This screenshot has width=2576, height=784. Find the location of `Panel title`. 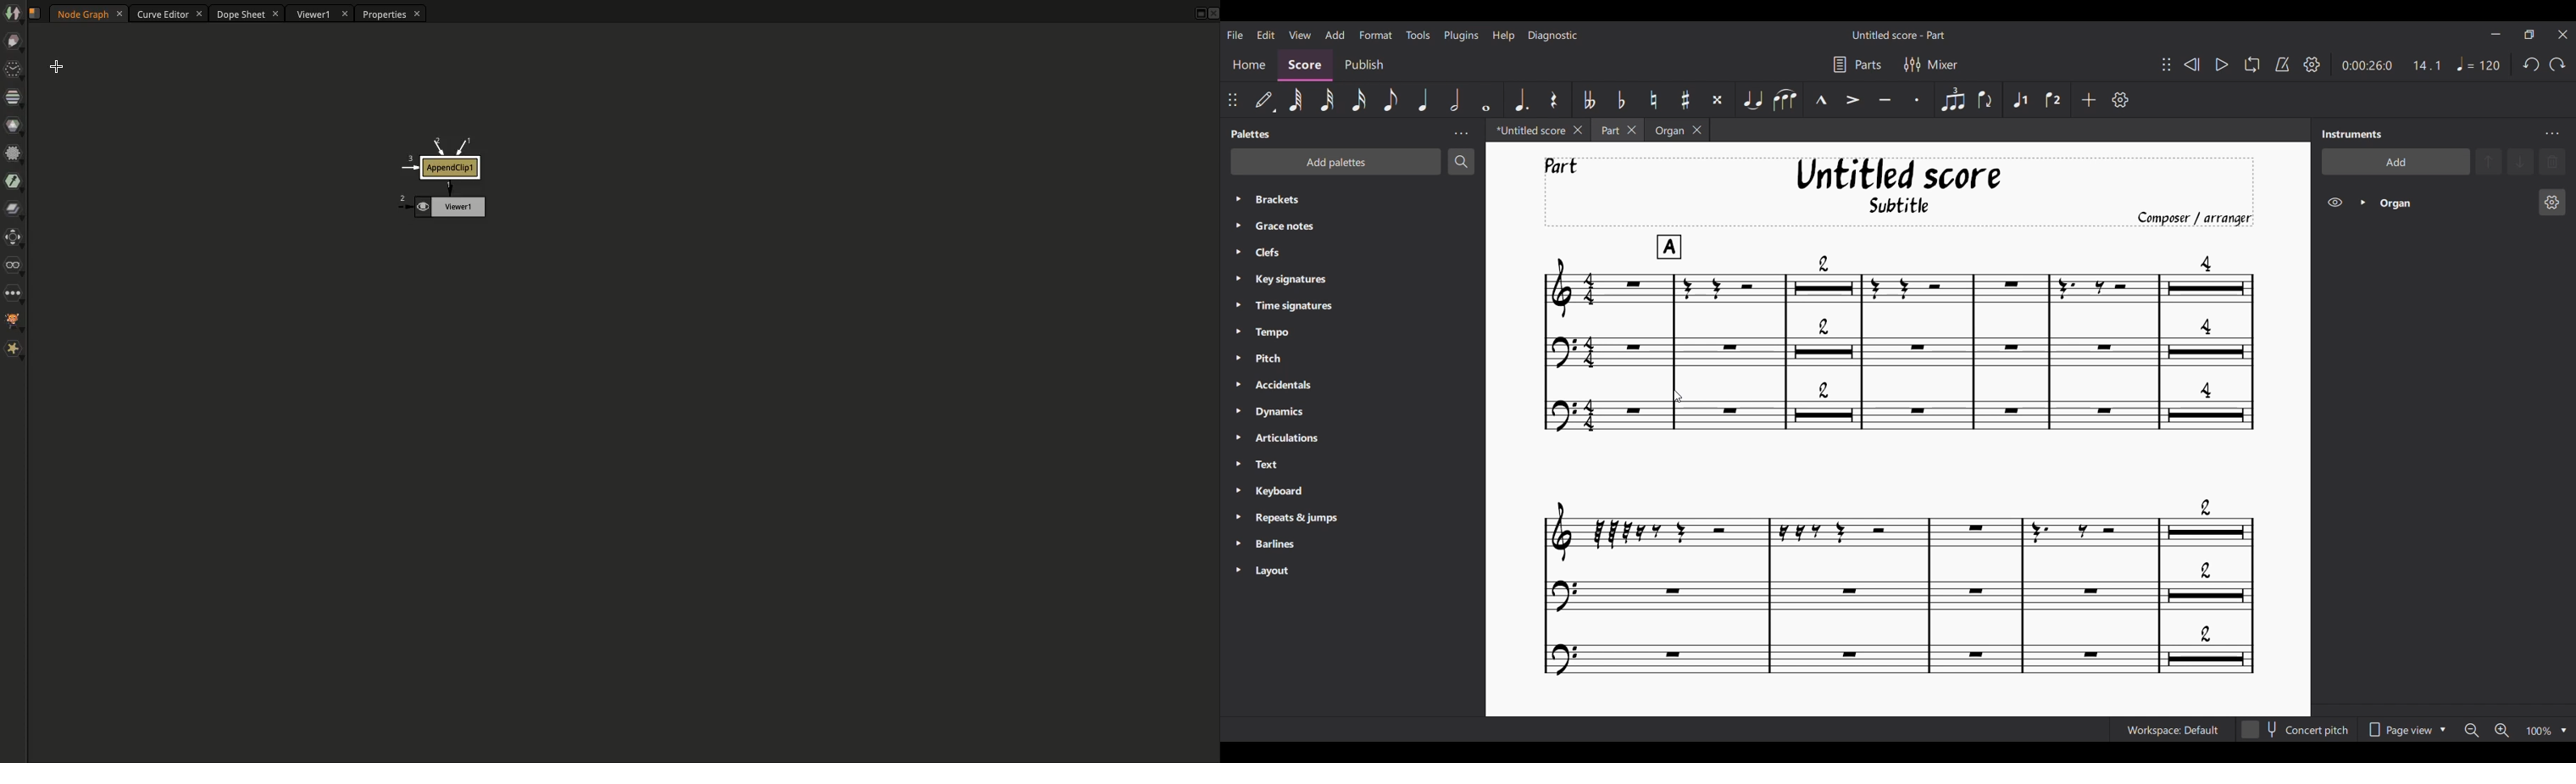

Panel title is located at coordinates (1251, 134).